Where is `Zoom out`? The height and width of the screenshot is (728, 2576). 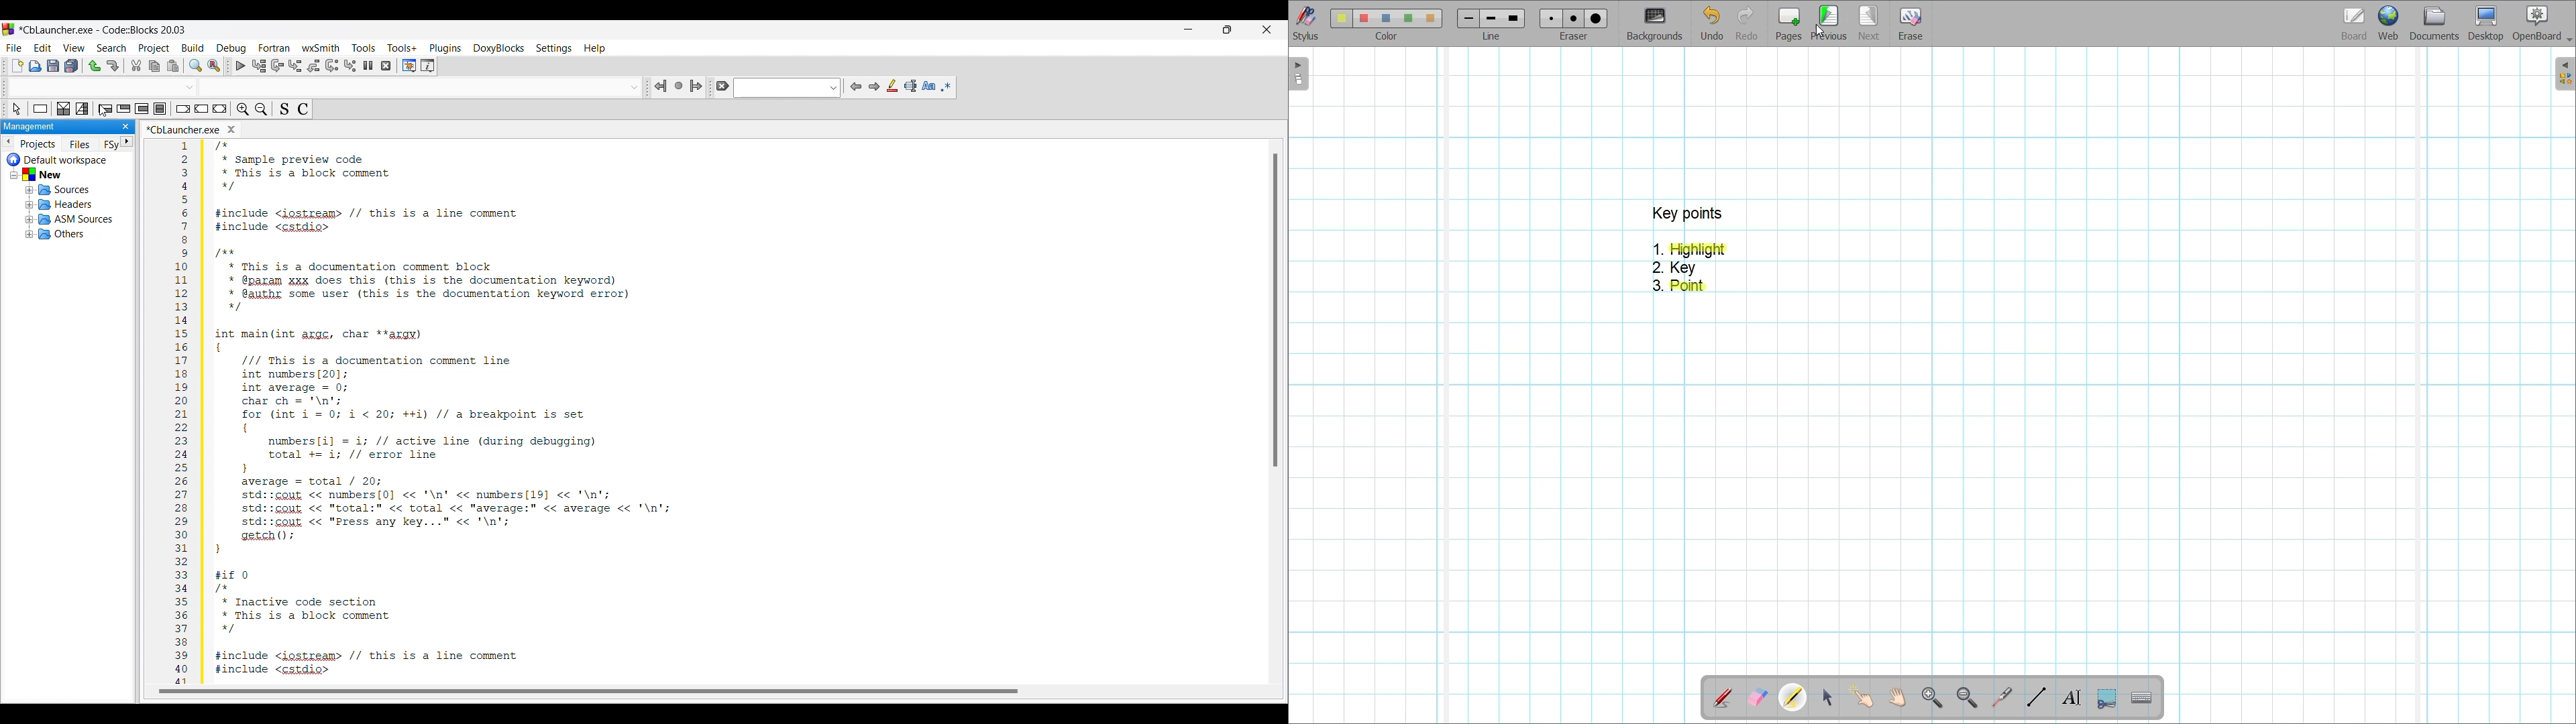 Zoom out is located at coordinates (1968, 699).